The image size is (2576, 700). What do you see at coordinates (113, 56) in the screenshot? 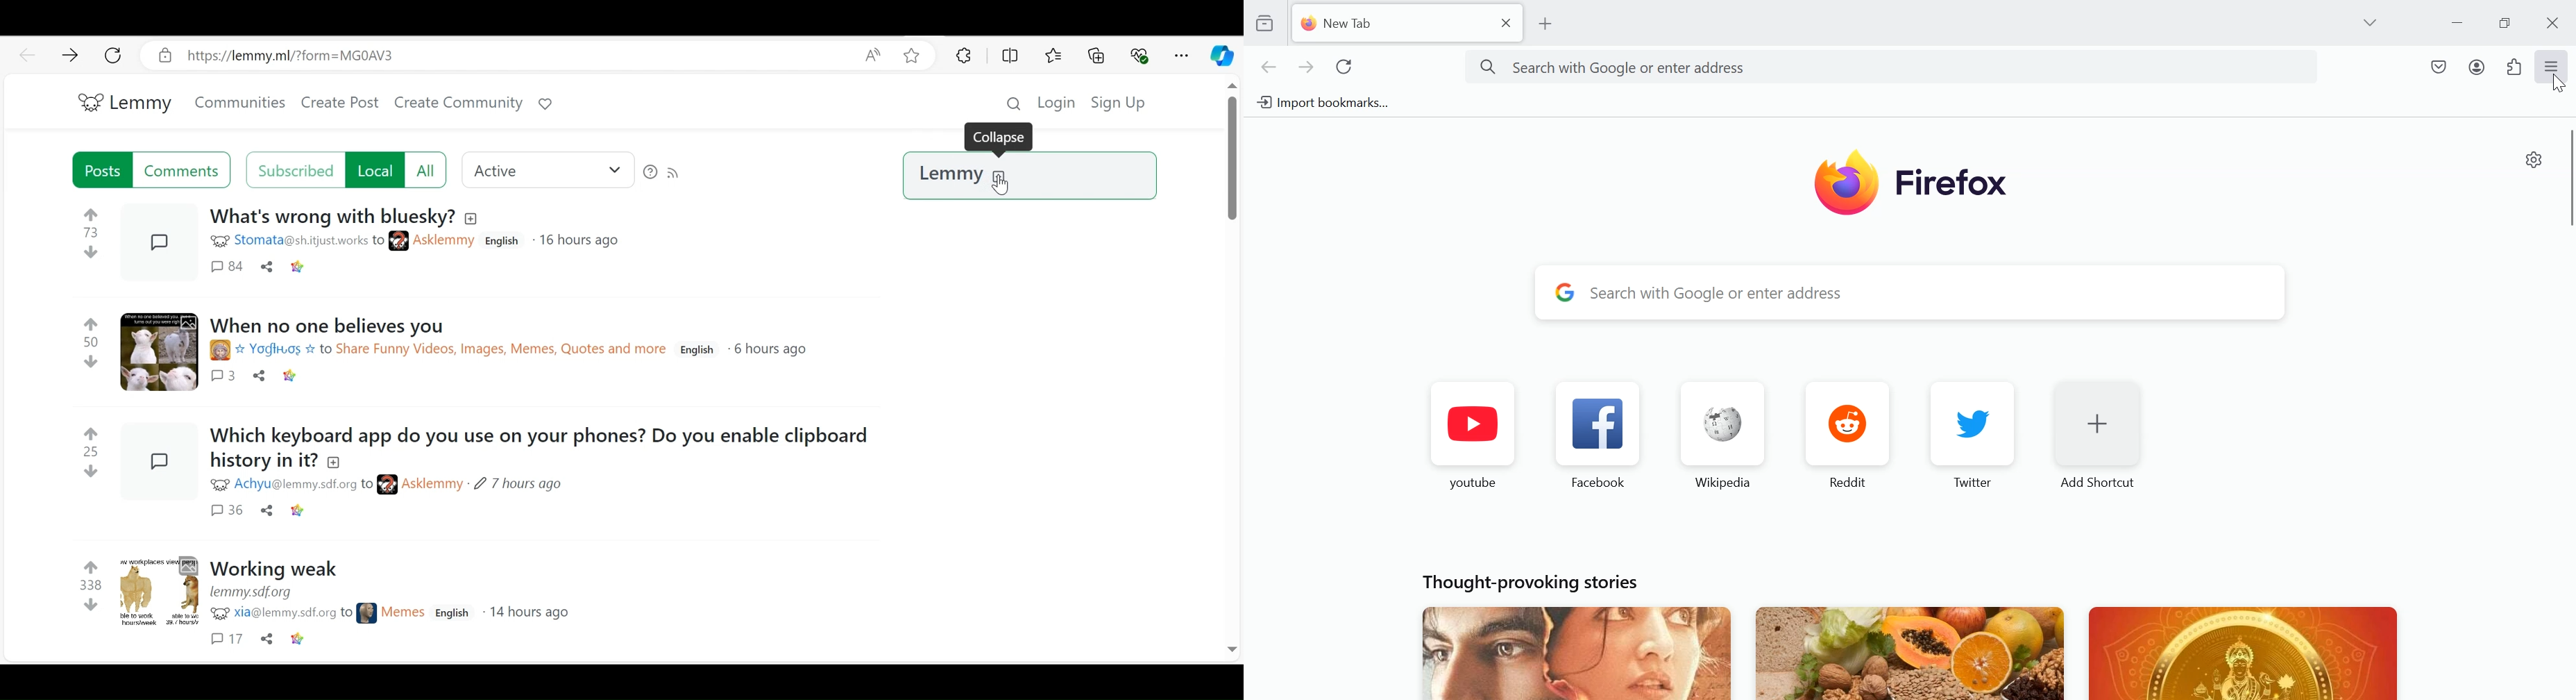
I see `Refresh` at bounding box center [113, 56].